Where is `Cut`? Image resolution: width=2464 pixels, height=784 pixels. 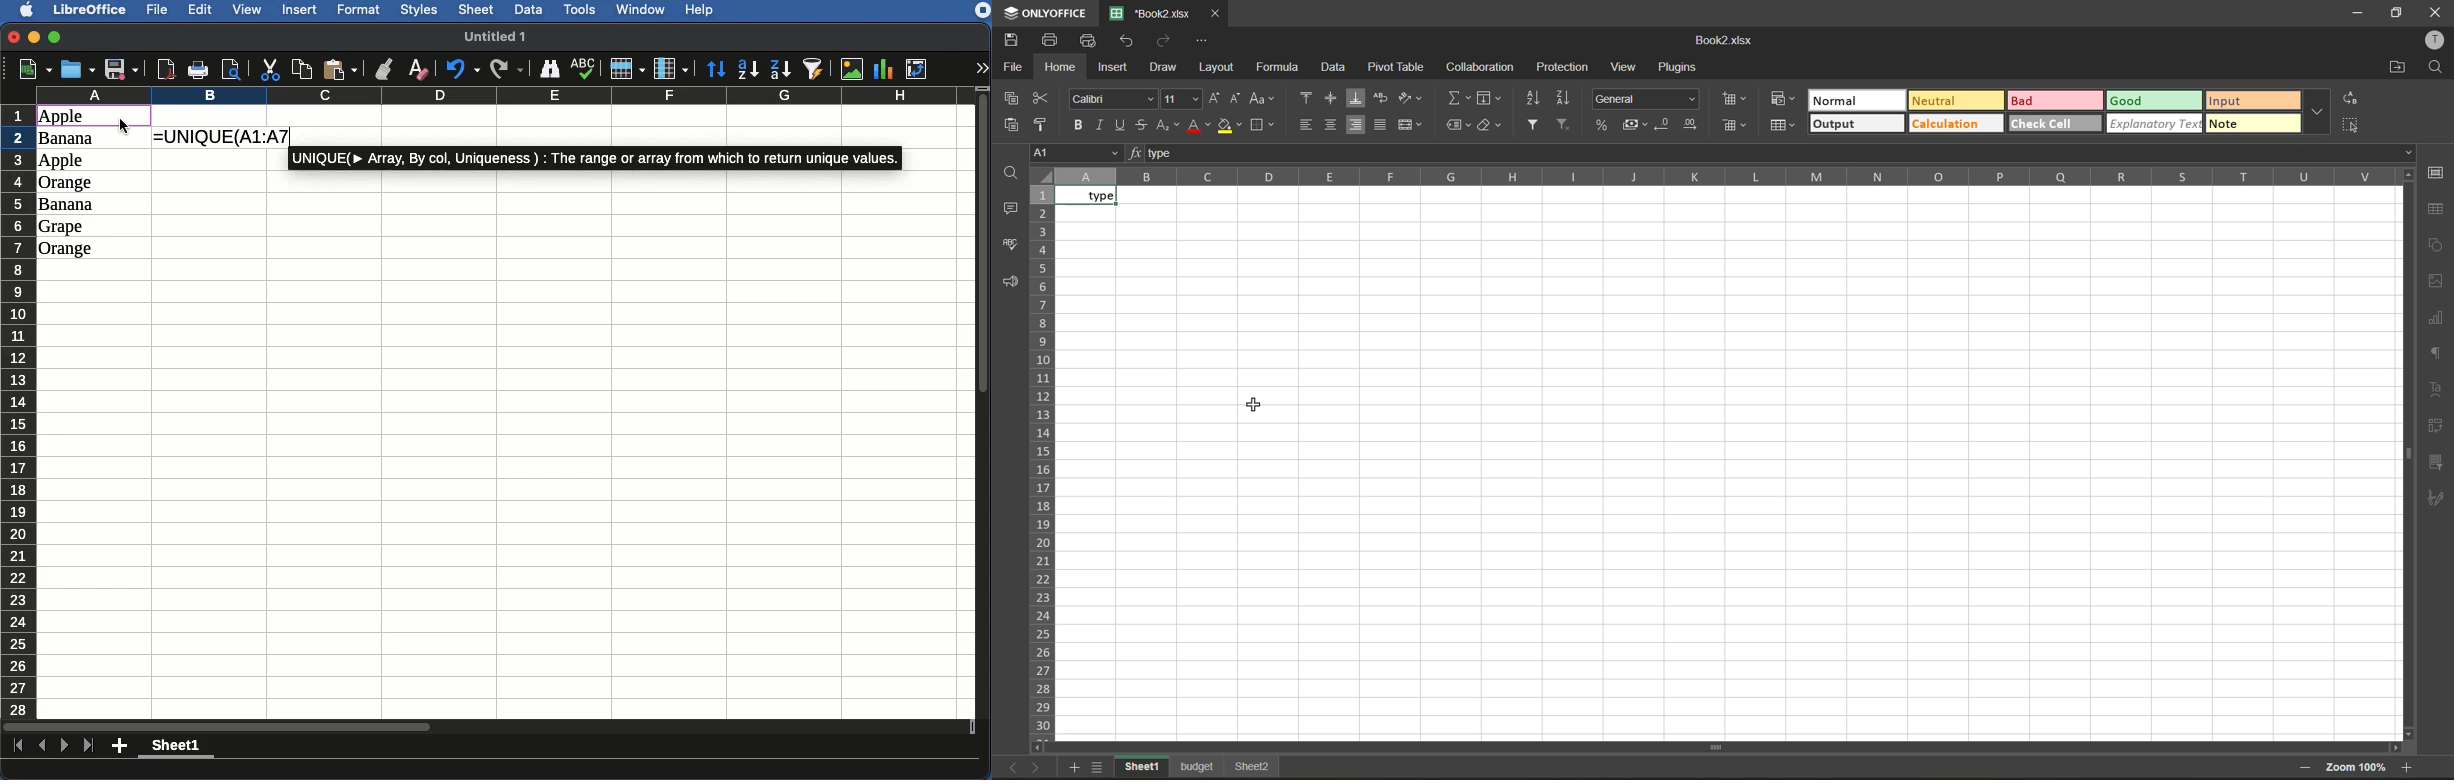 Cut is located at coordinates (270, 69).